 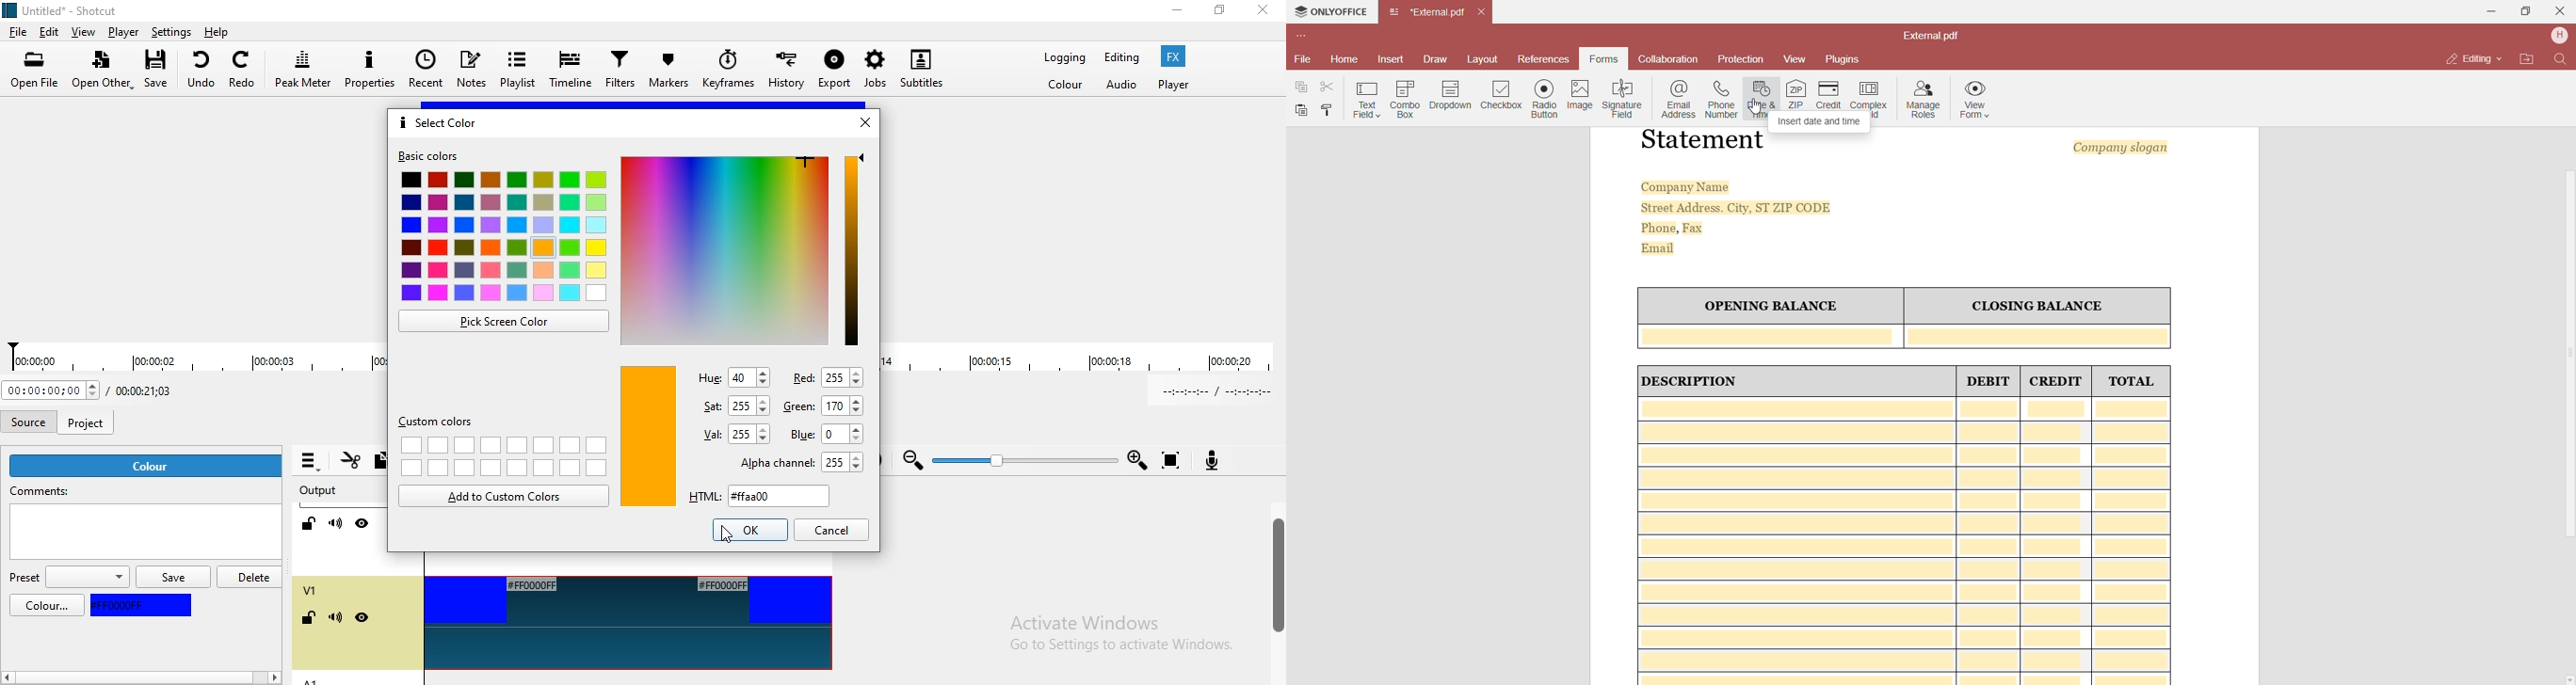 I want to click on hue, so click(x=733, y=377).